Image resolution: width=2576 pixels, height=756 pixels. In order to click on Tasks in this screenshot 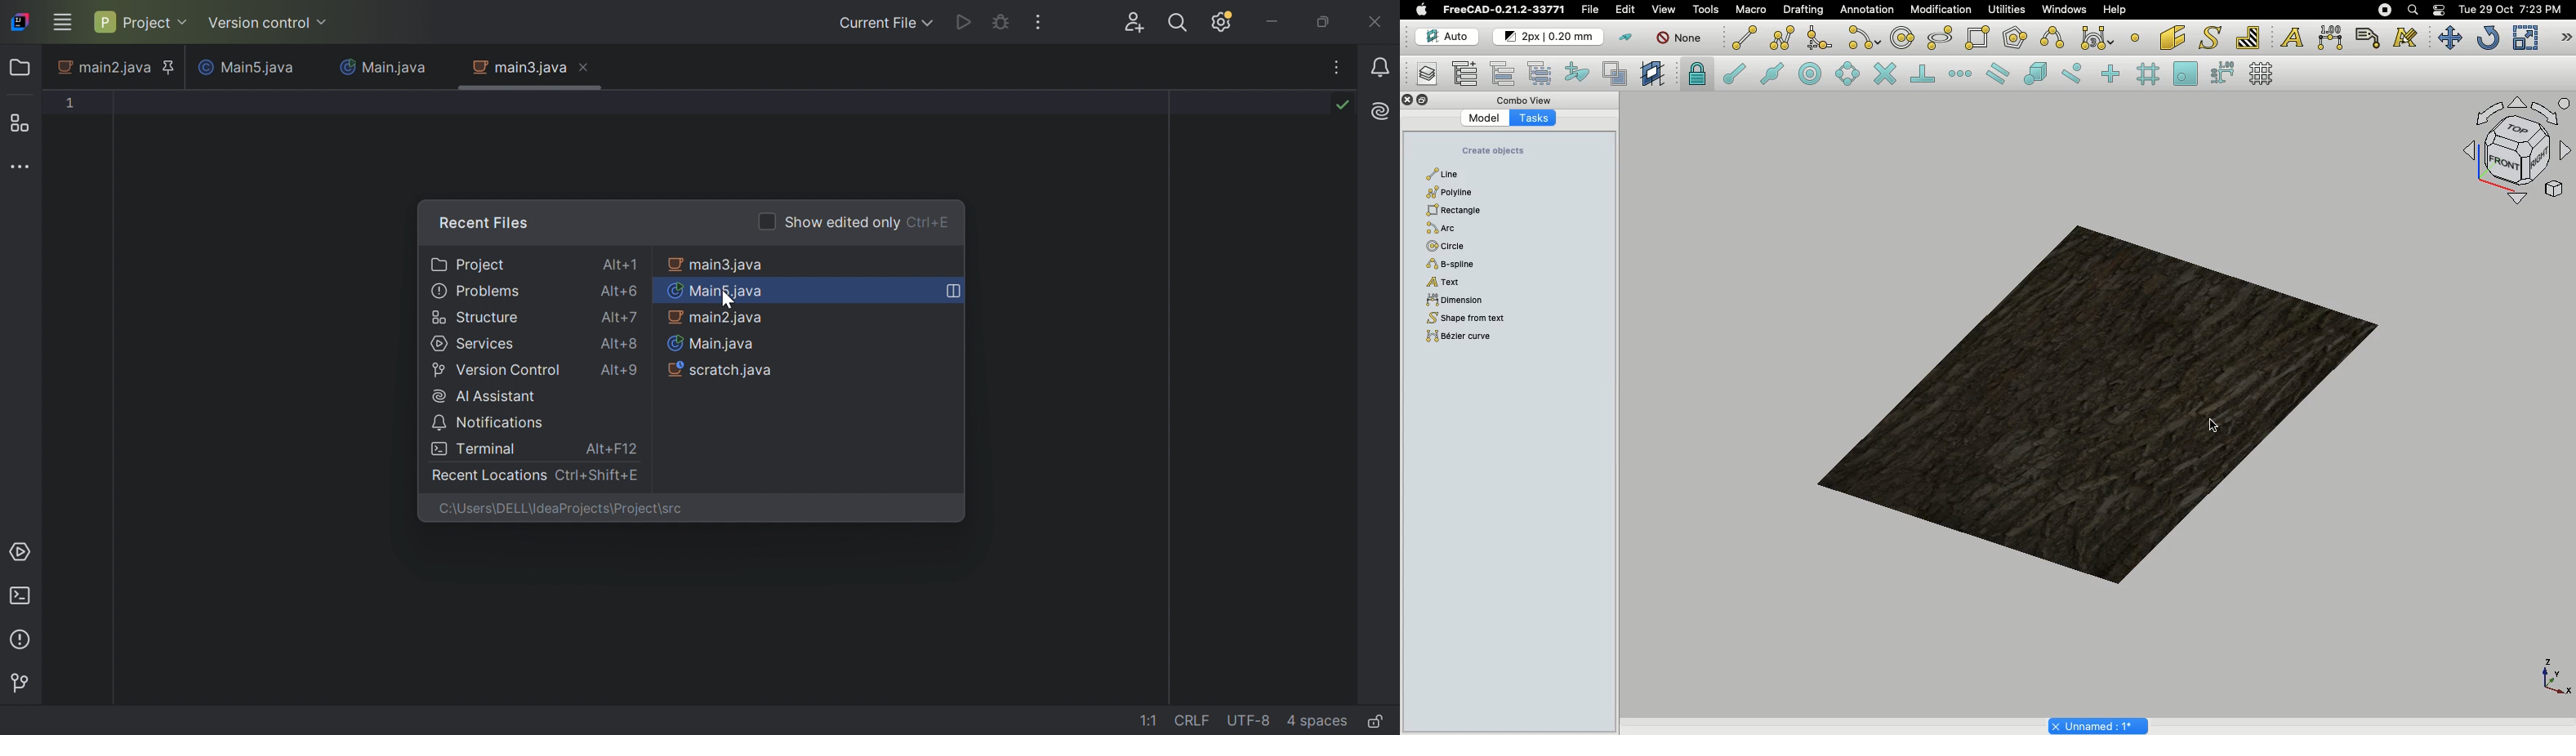, I will do `click(1532, 117)`.